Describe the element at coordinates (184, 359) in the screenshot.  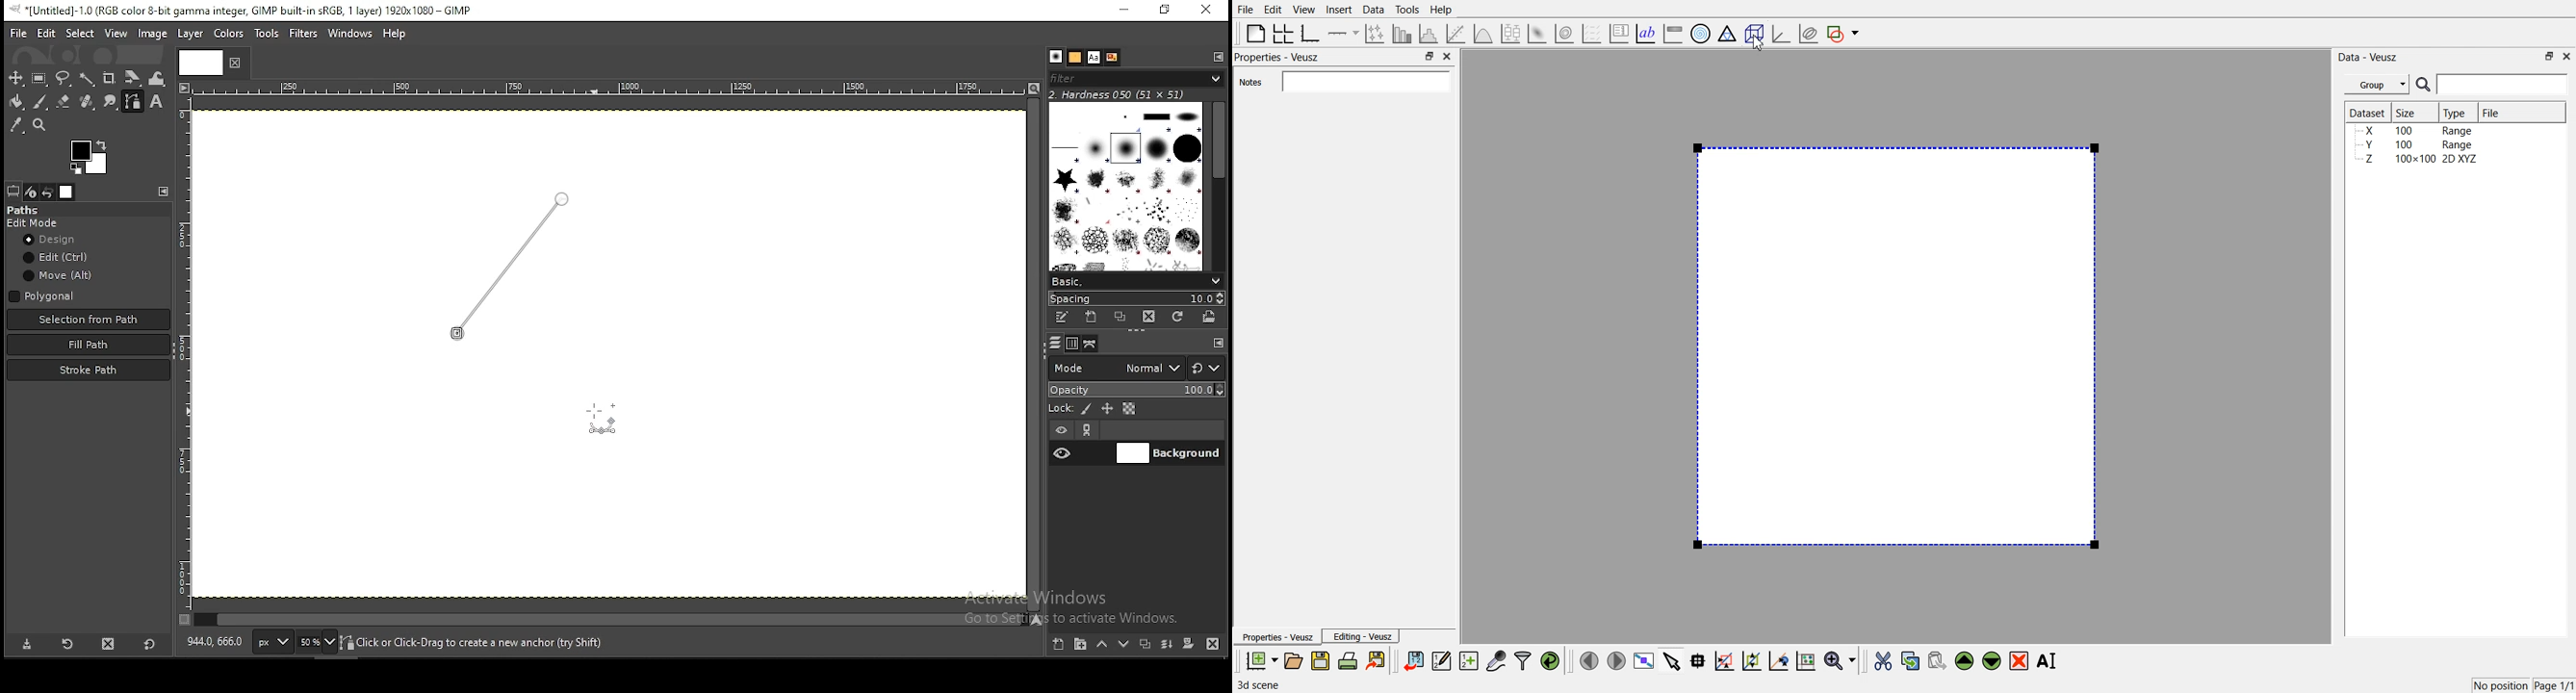
I see `vertical scale` at that location.